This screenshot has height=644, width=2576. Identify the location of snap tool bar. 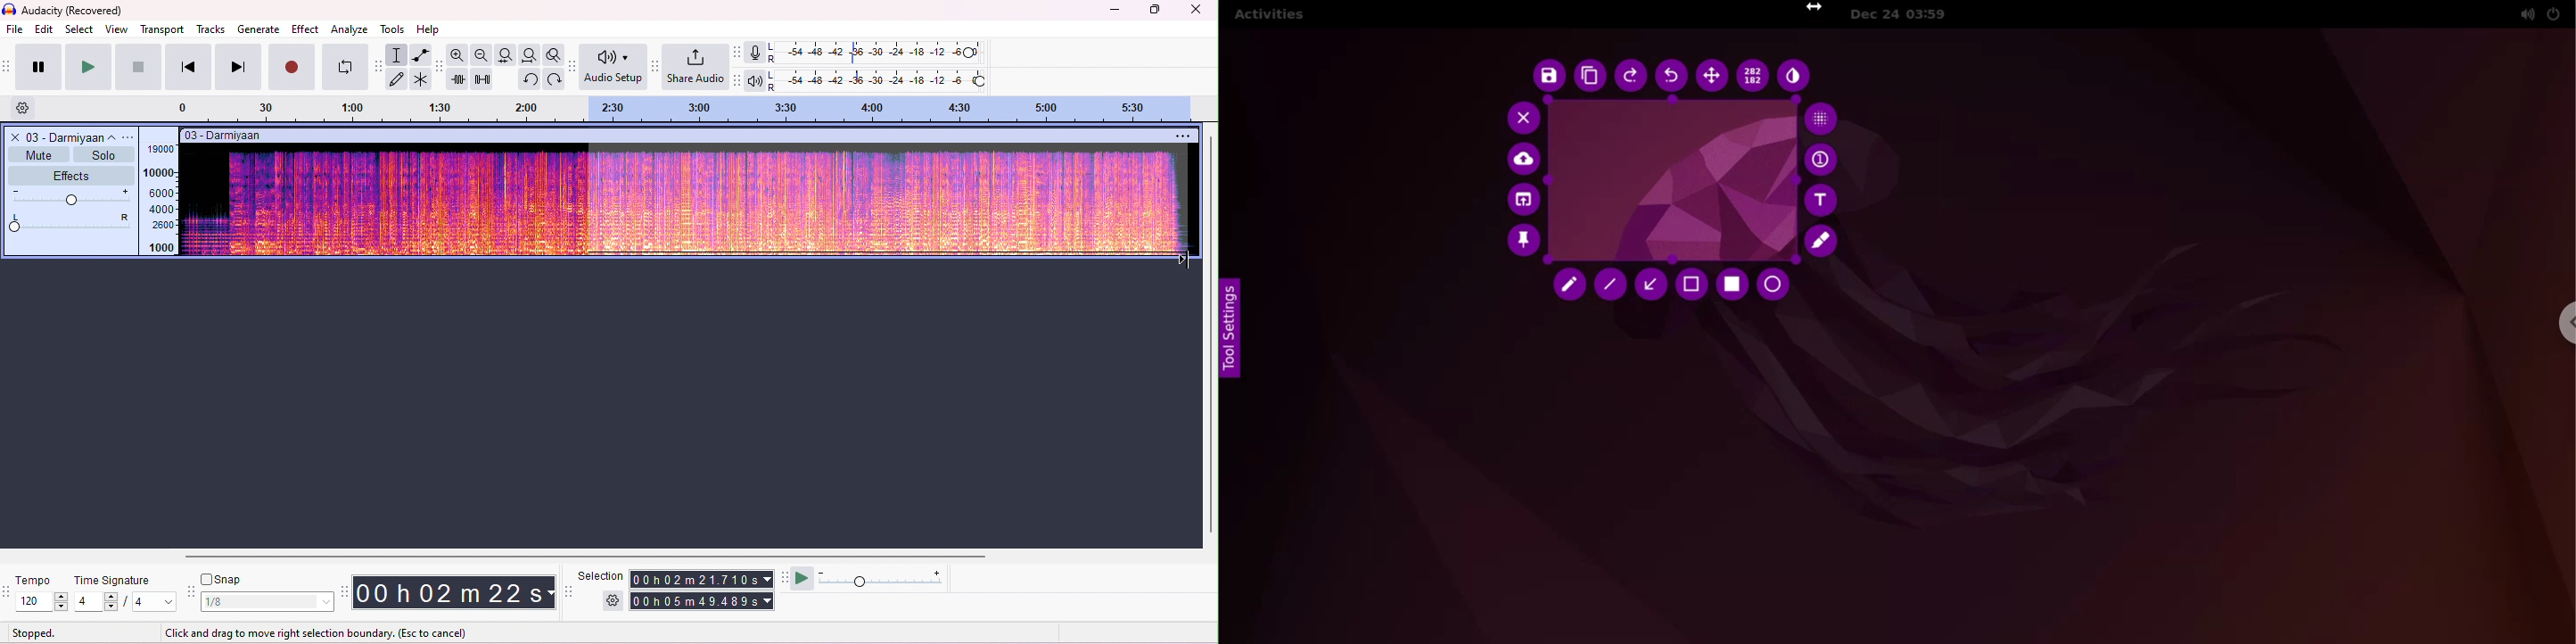
(193, 592).